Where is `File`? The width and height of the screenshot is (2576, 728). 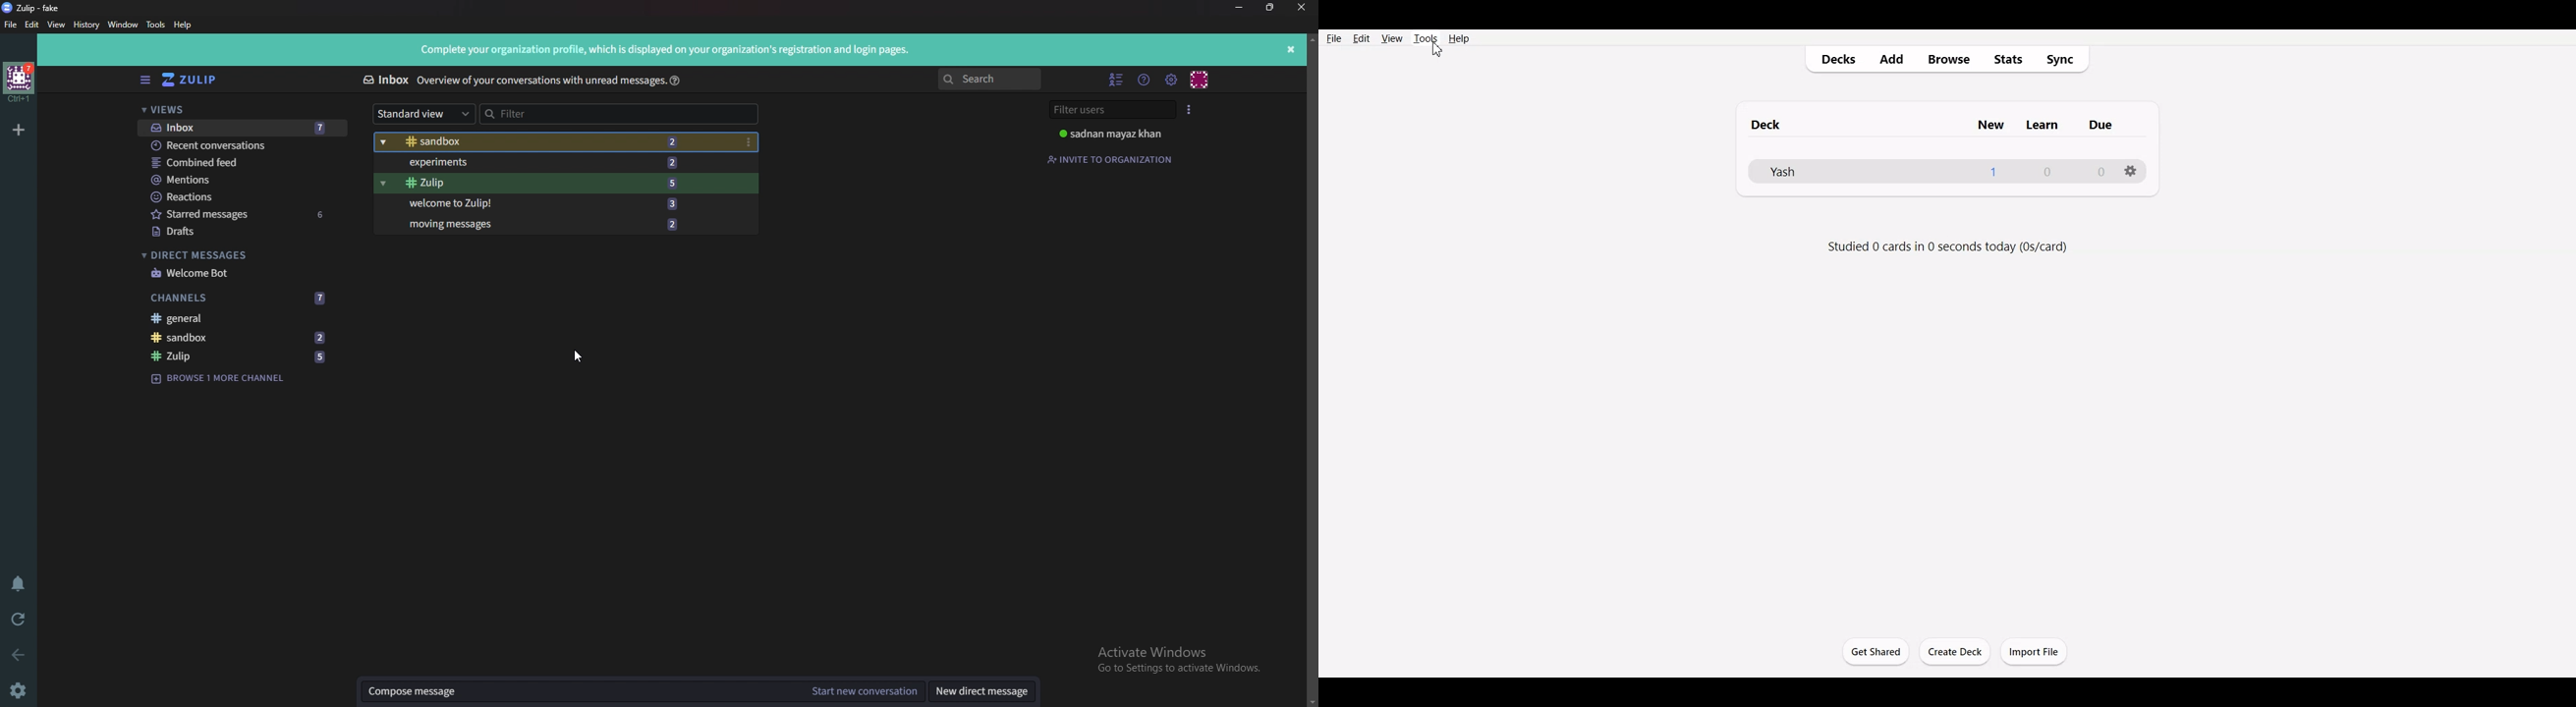
File is located at coordinates (1334, 37).